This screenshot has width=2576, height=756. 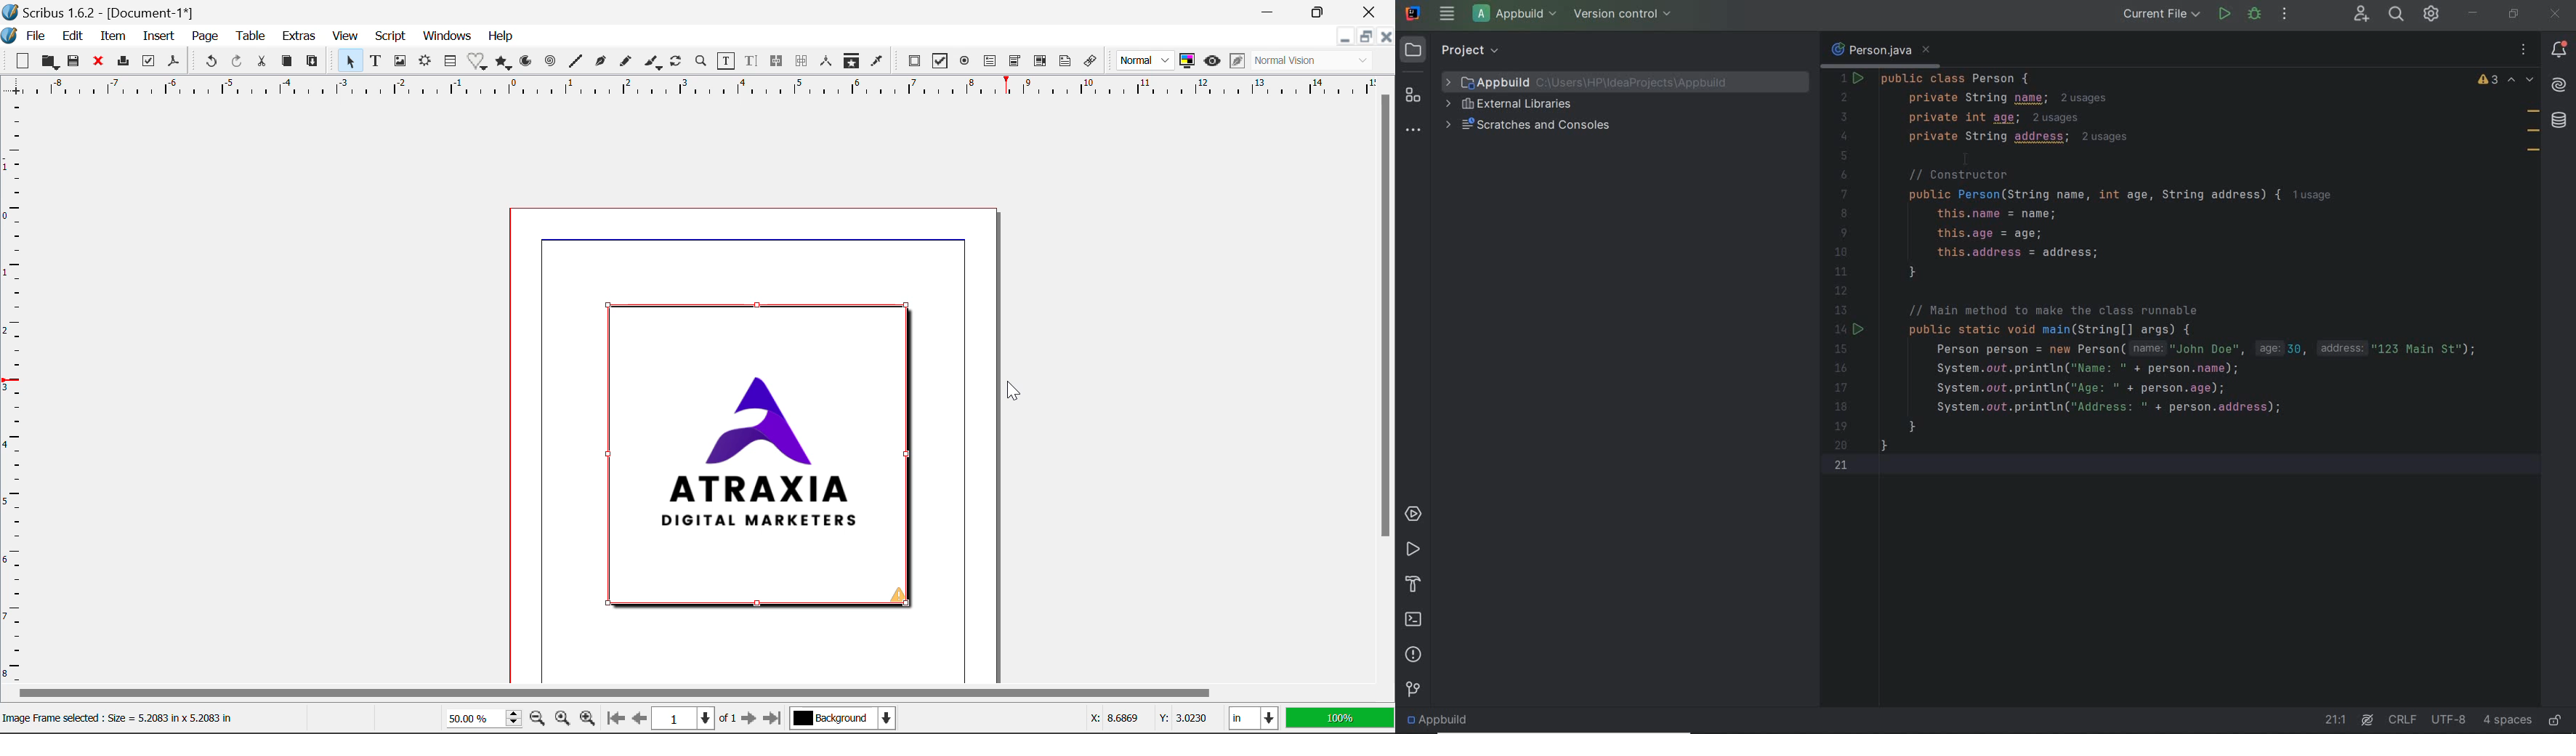 I want to click on AI Assistant, so click(x=2559, y=86).